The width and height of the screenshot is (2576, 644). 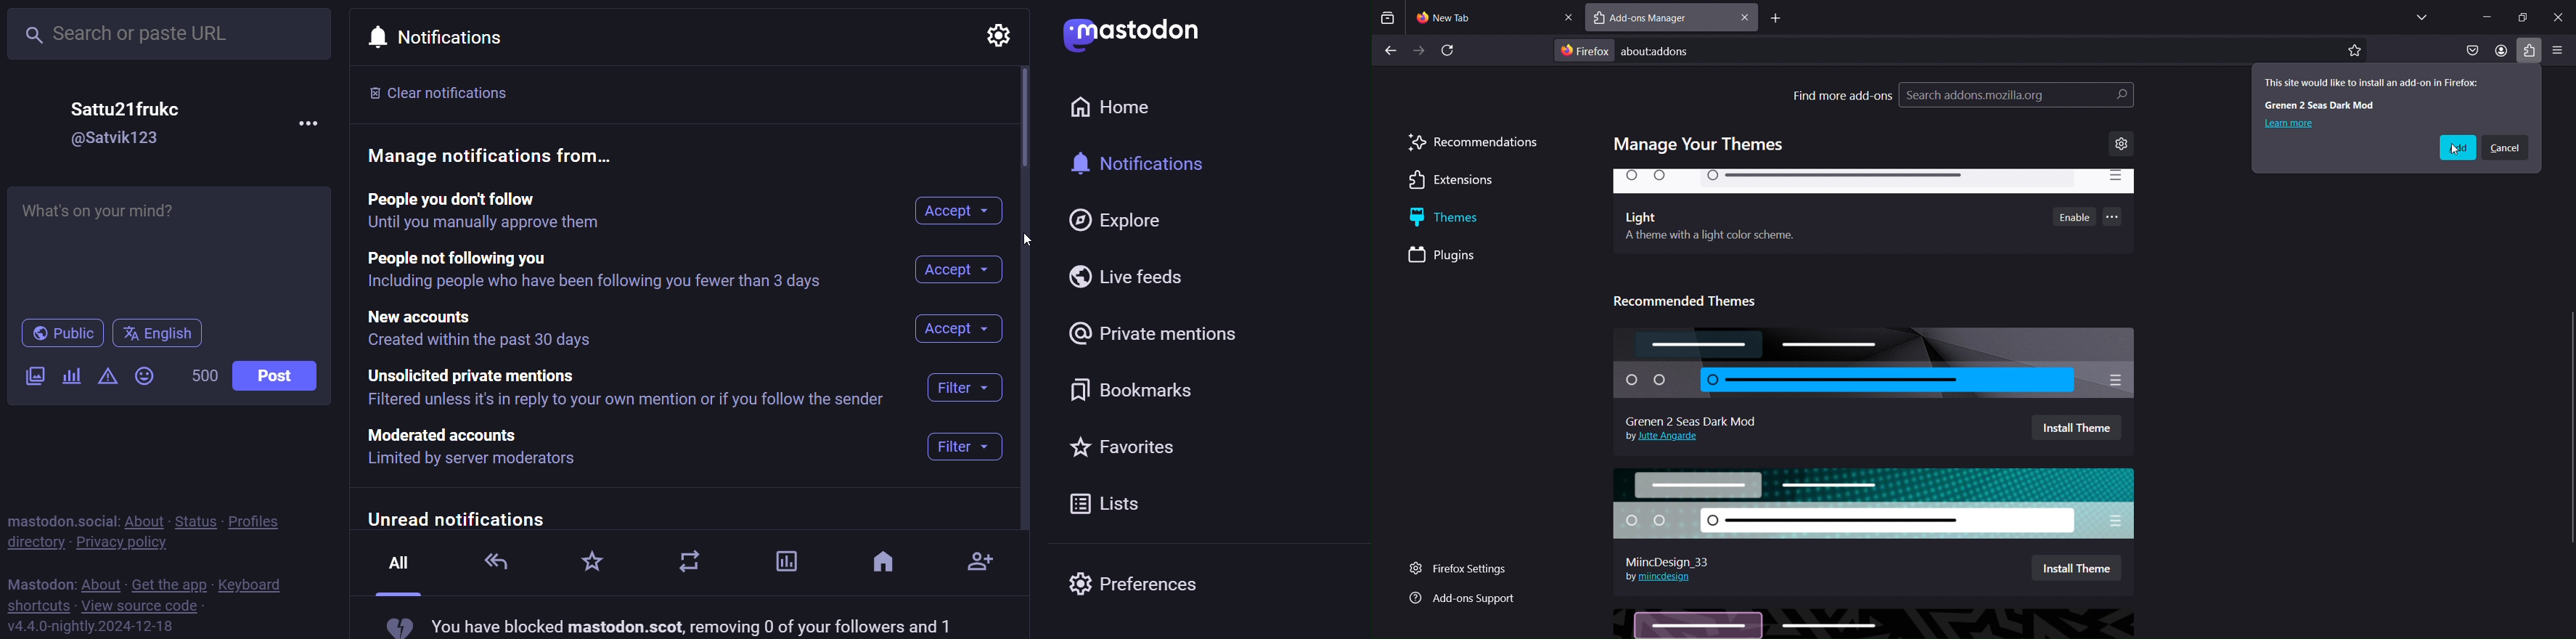 What do you see at coordinates (450, 41) in the screenshot?
I see `notification` at bounding box center [450, 41].